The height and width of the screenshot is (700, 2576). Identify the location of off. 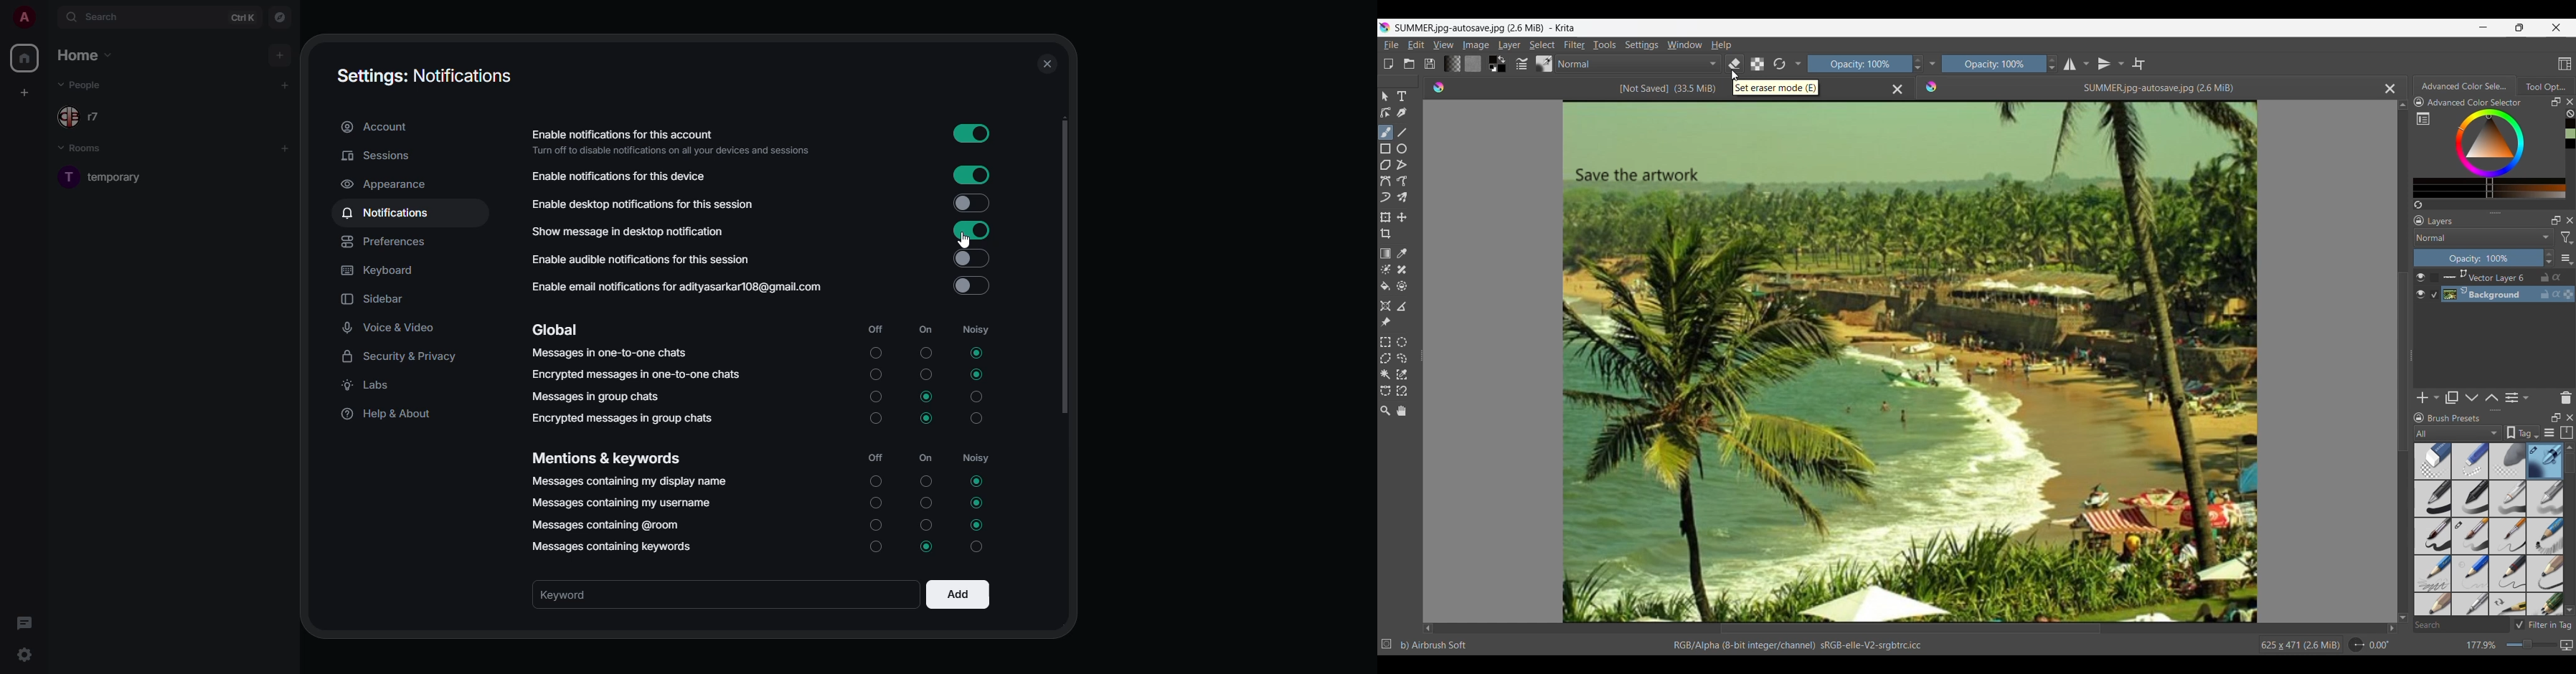
(874, 457).